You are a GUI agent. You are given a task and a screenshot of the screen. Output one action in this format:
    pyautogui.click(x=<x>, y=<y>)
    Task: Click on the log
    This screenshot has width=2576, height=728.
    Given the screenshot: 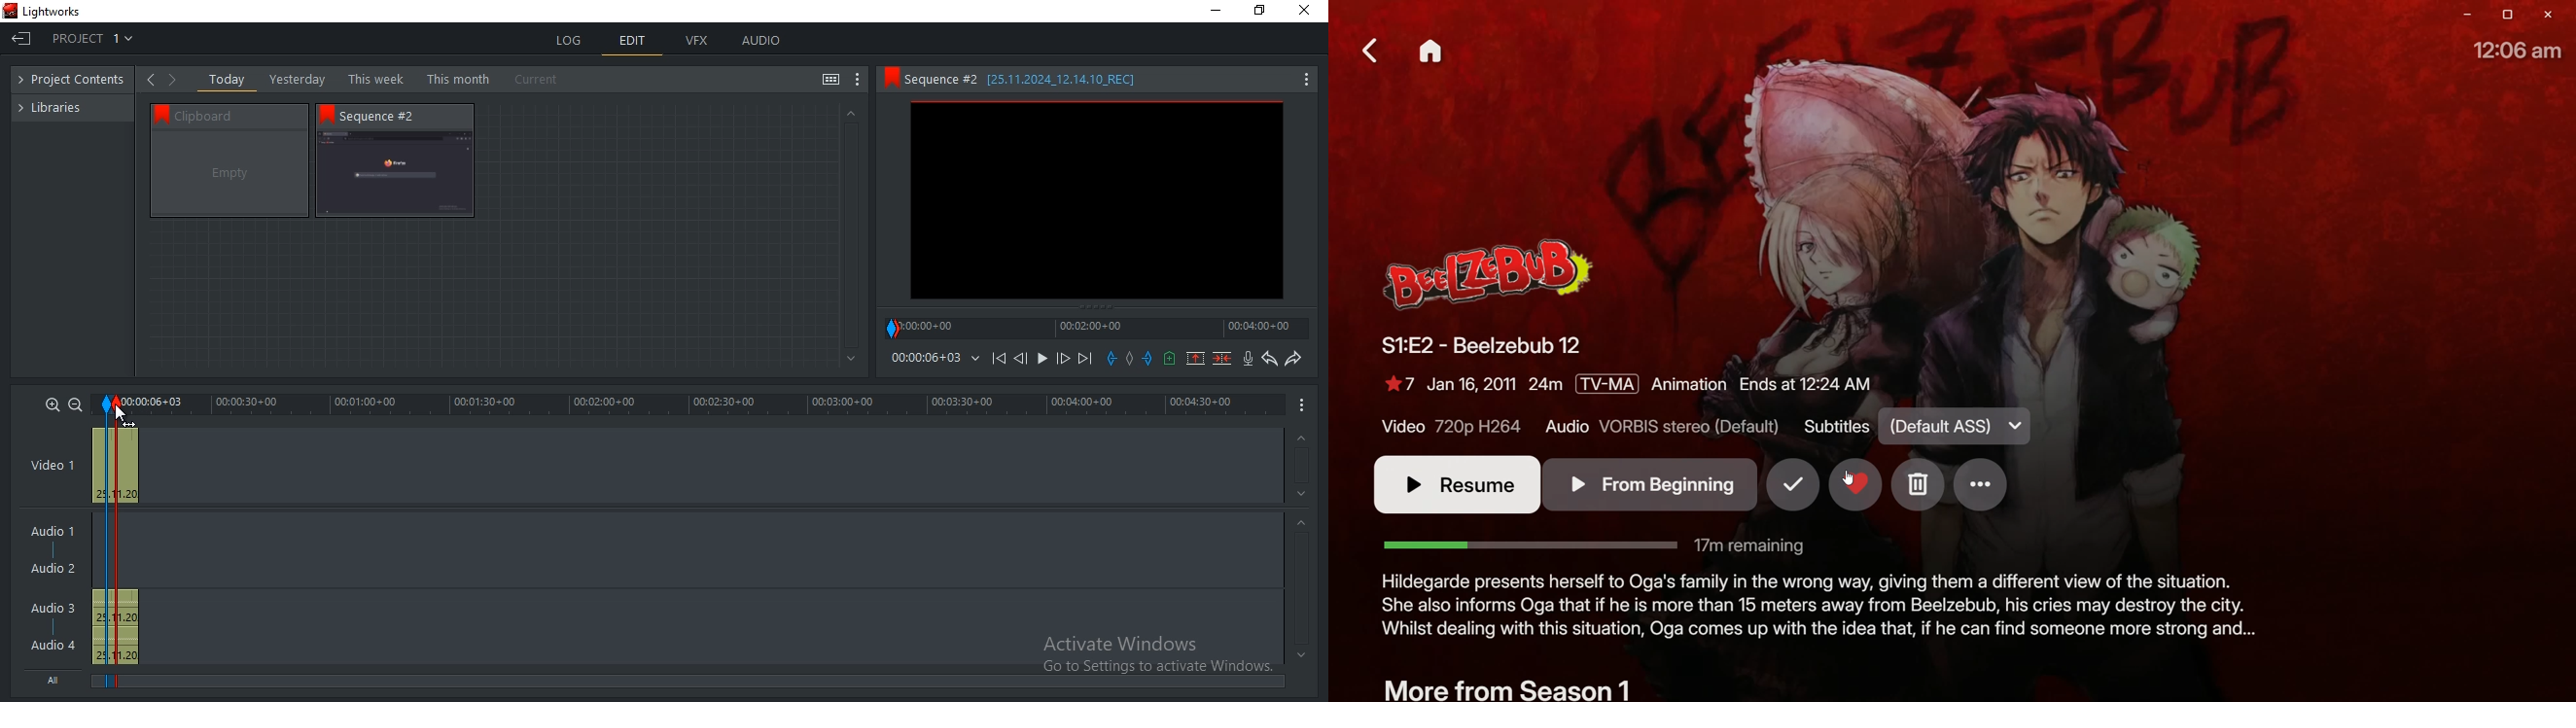 What is the action you would take?
    pyautogui.click(x=571, y=40)
    